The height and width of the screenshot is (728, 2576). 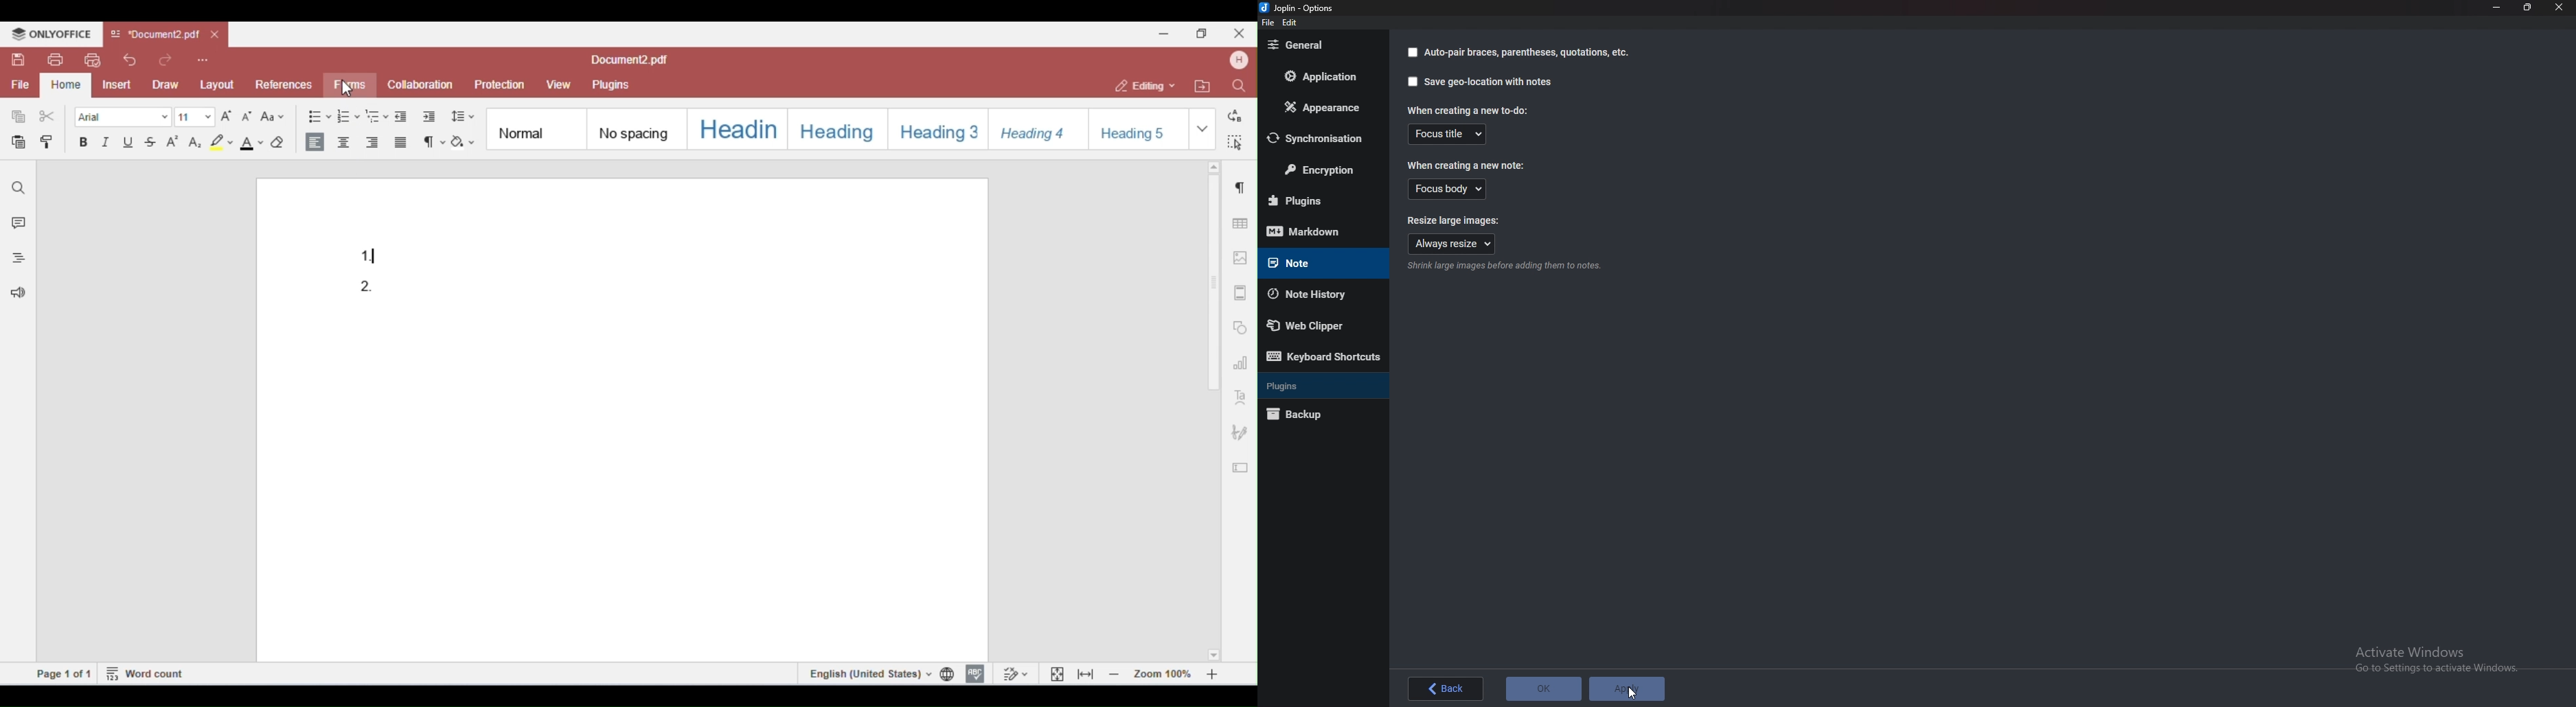 I want to click on Never resize, so click(x=1452, y=244).